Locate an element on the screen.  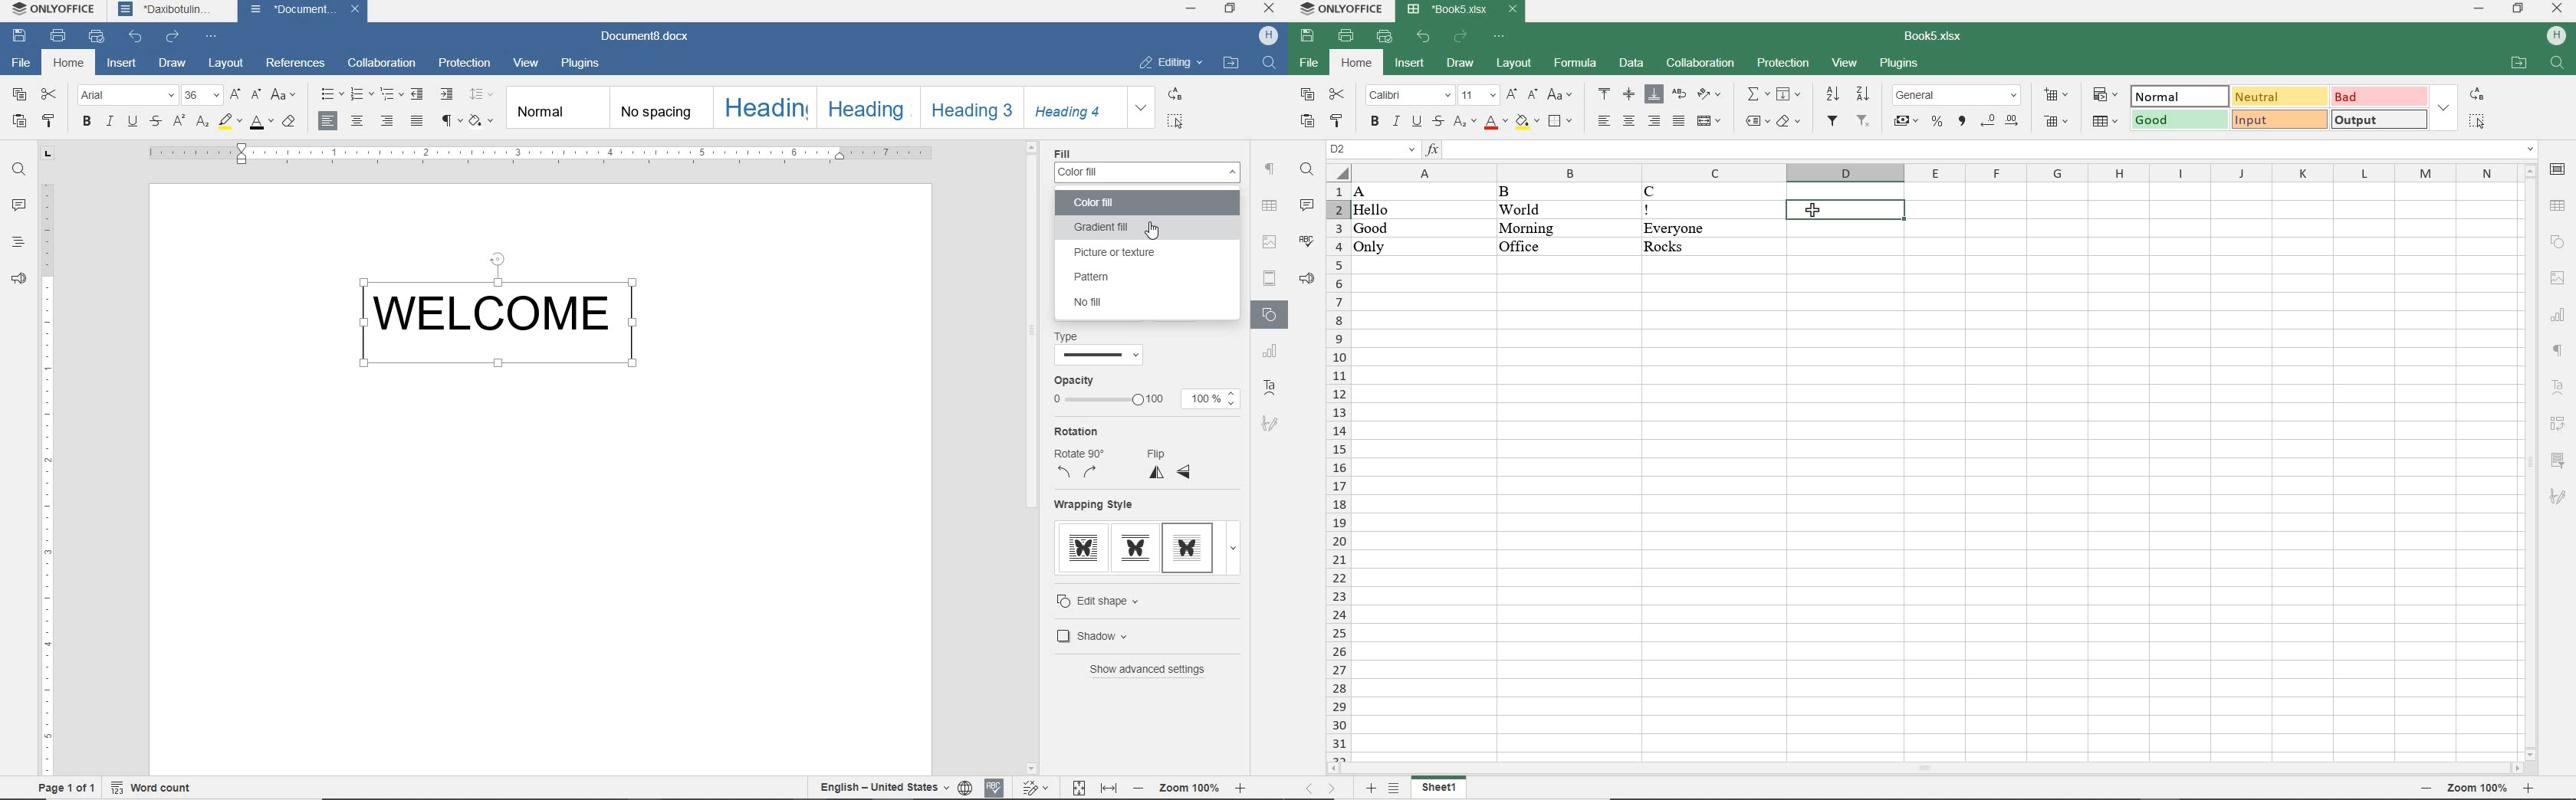
CONDITIONAL FORMATTING is located at coordinates (2106, 95).